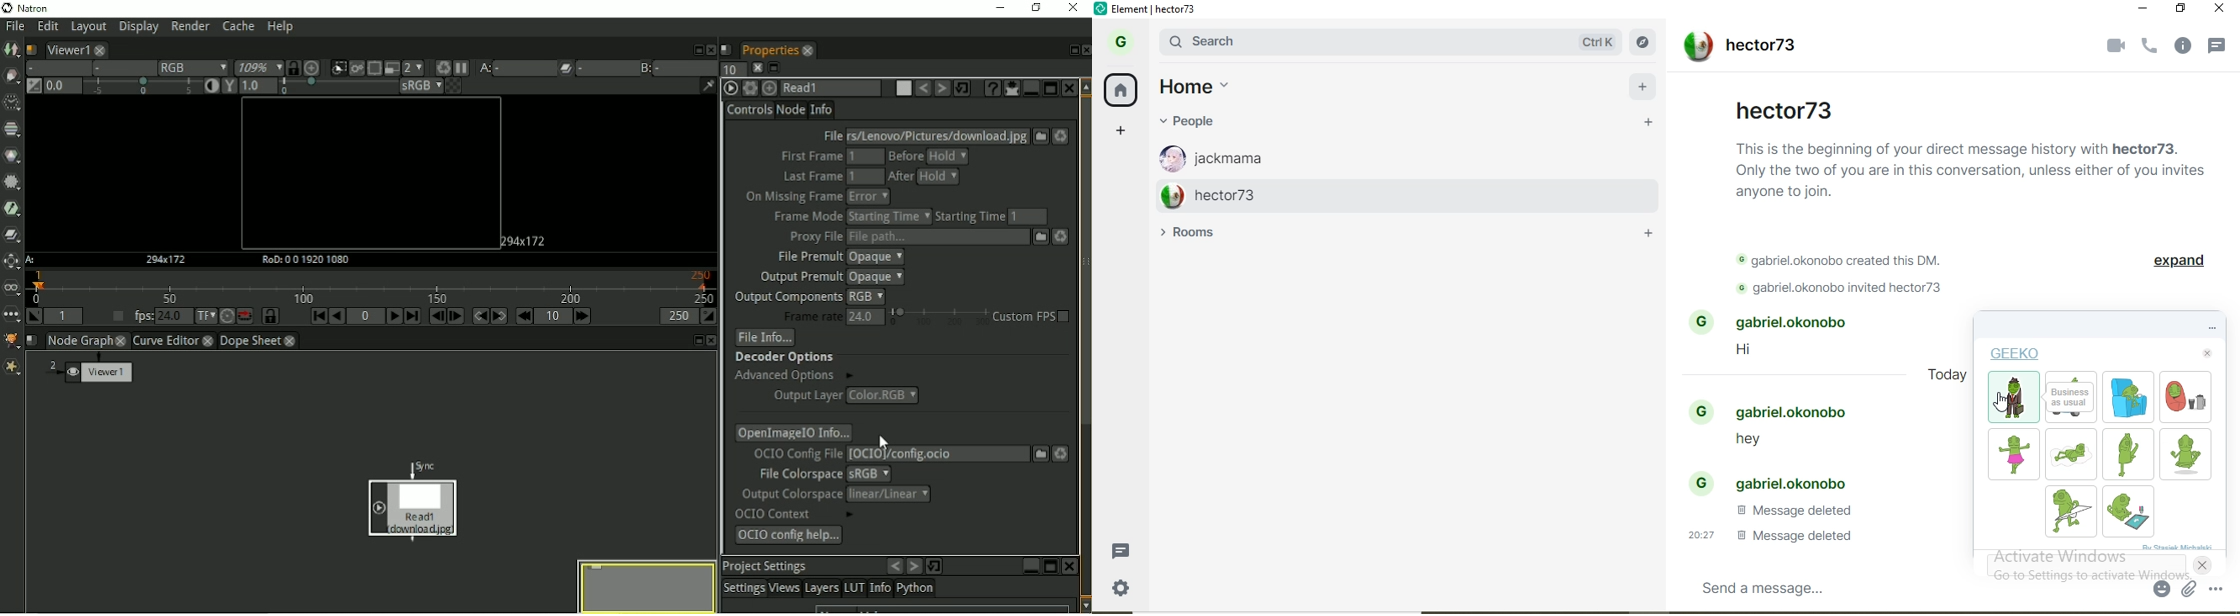 The height and width of the screenshot is (616, 2240). What do you see at coordinates (791, 111) in the screenshot?
I see `Node` at bounding box center [791, 111].